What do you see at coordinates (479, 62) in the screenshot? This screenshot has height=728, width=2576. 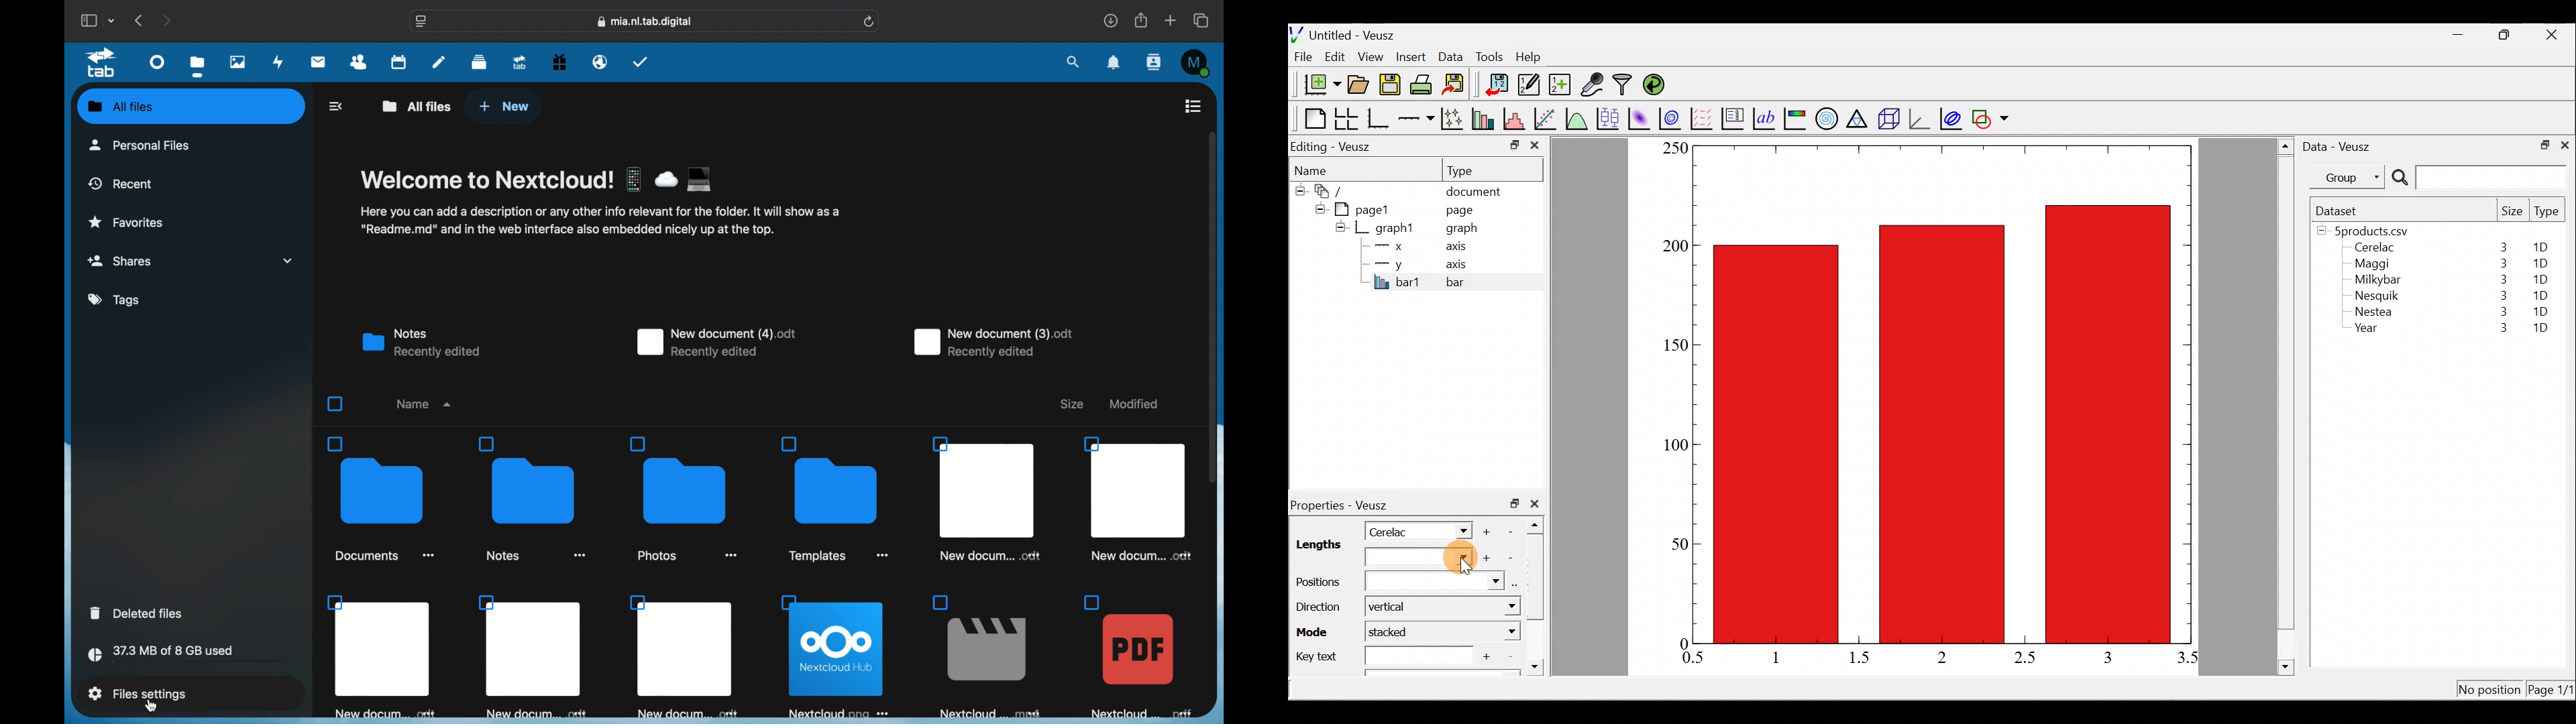 I see `deck` at bounding box center [479, 62].